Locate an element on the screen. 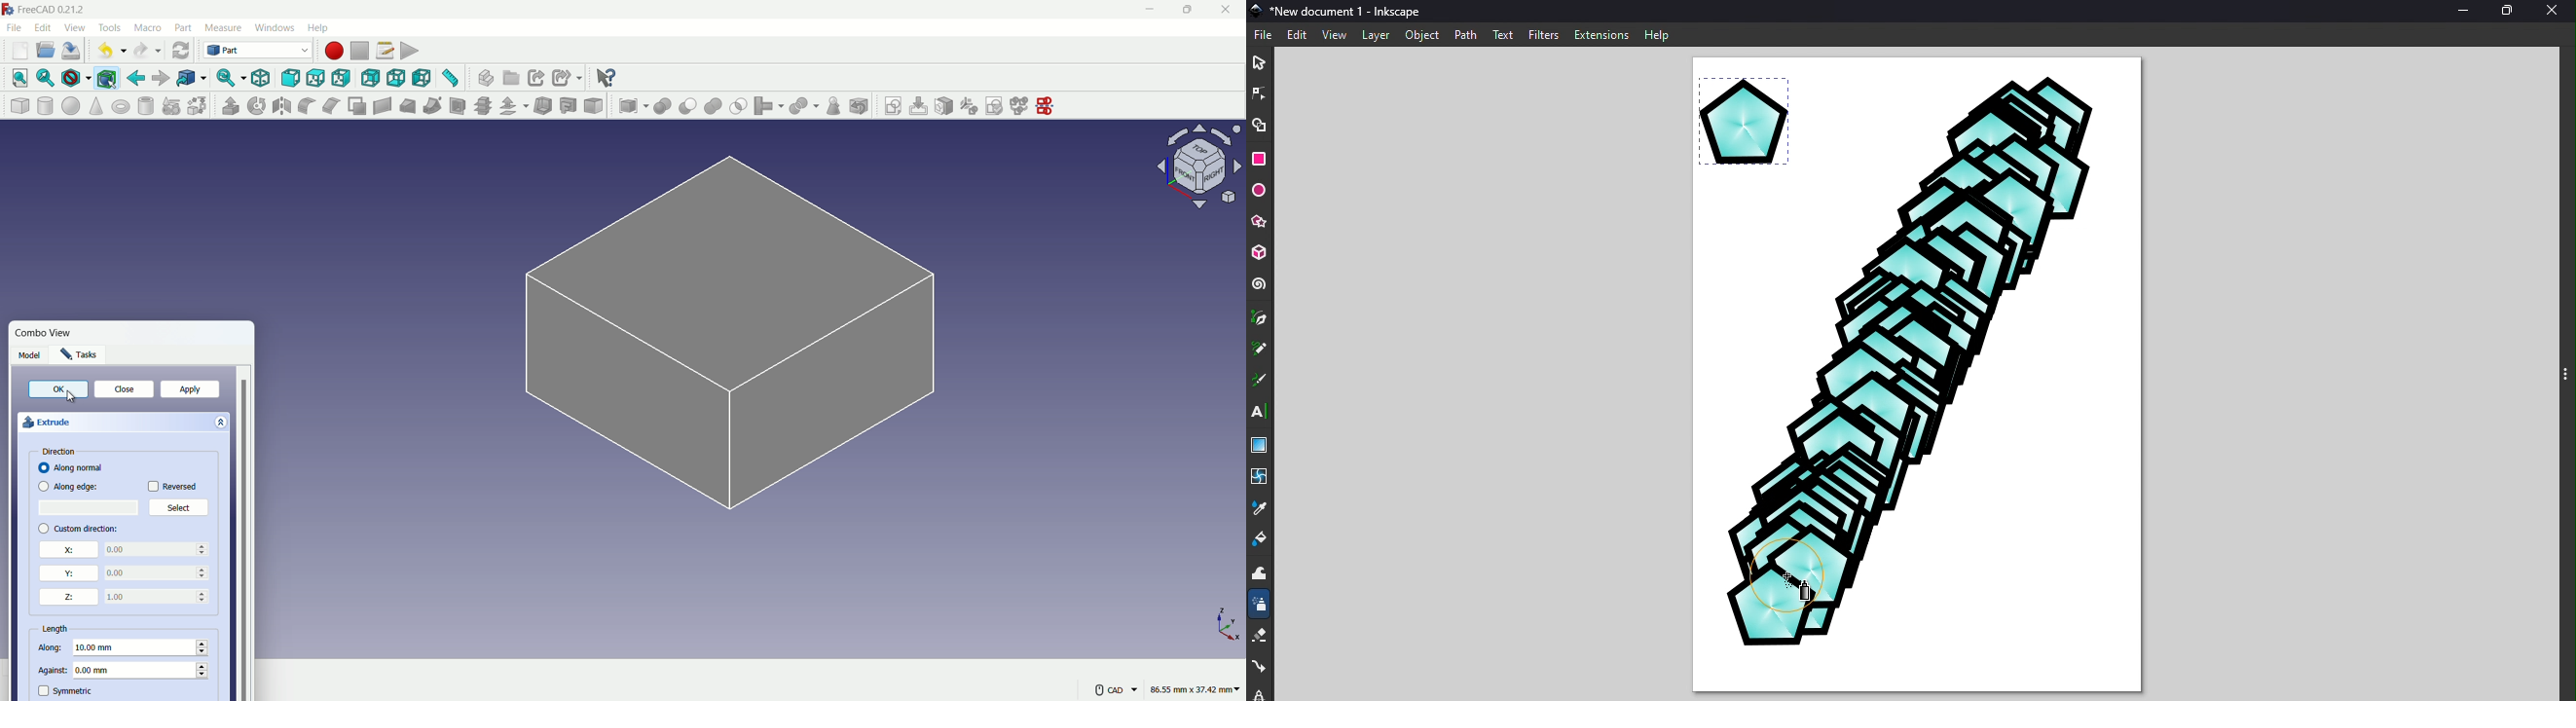  mirroring is located at coordinates (282, 106).